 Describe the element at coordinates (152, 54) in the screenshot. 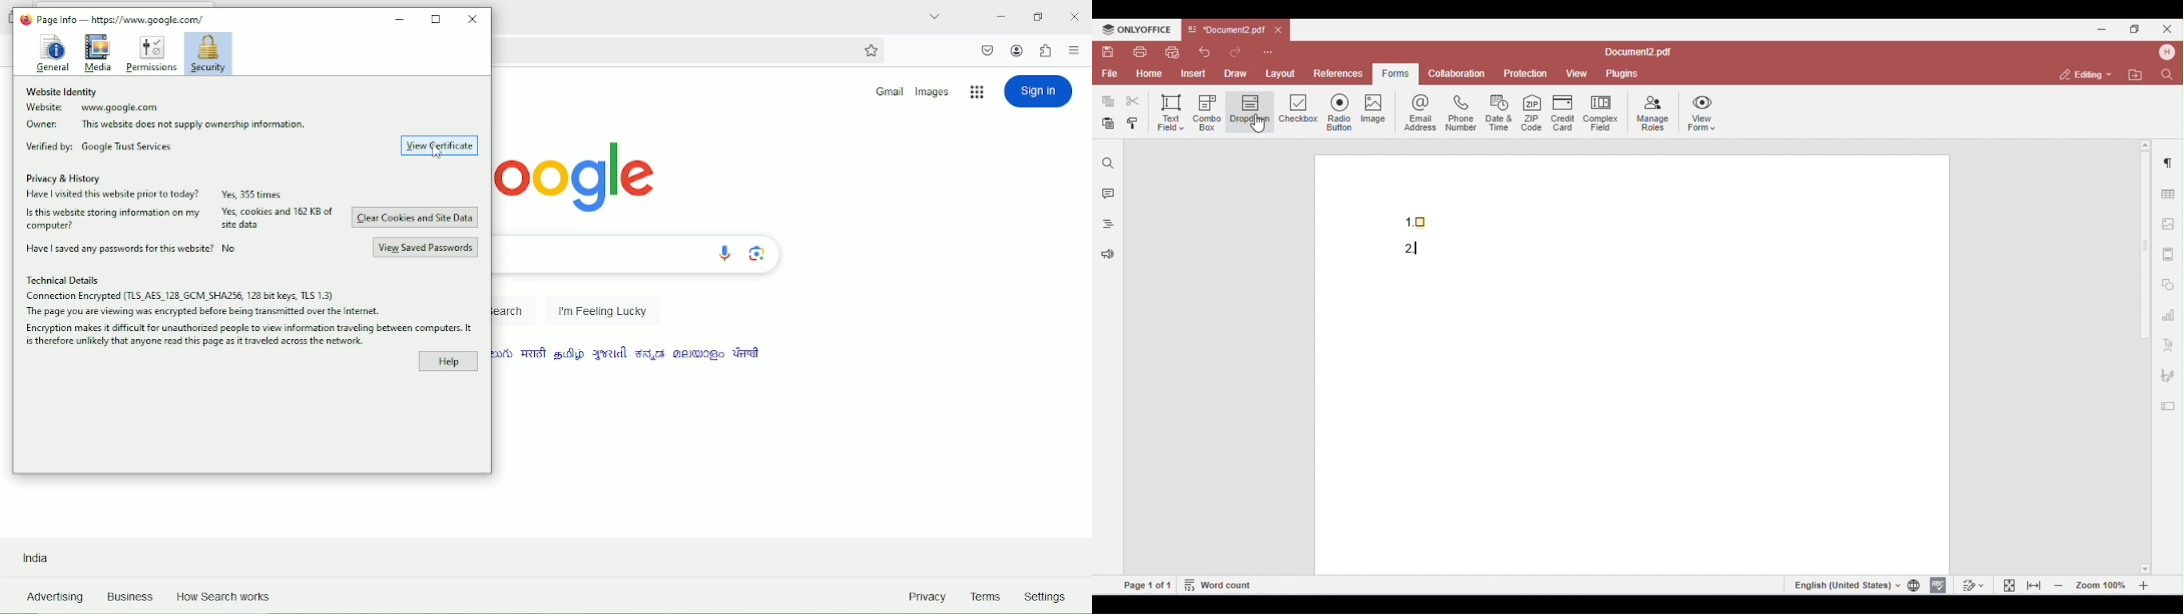

I see `Permissions` at that location.